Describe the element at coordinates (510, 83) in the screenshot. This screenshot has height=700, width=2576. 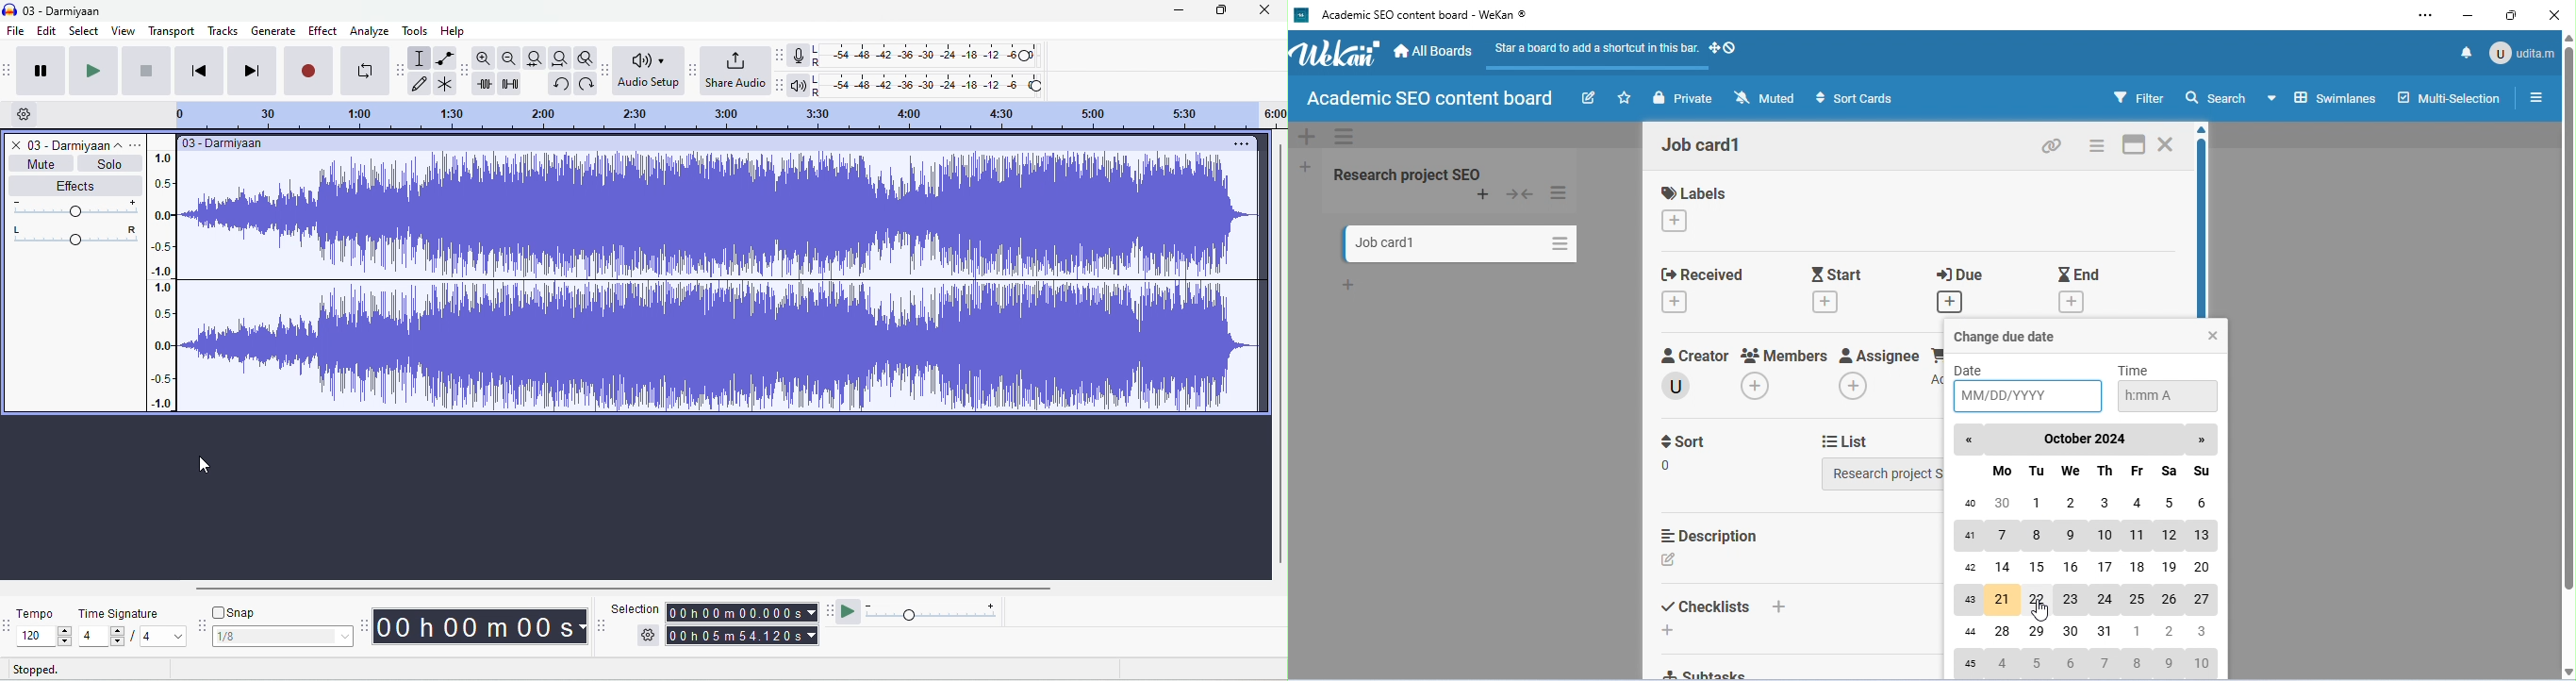
I see `silence selection` at that location.